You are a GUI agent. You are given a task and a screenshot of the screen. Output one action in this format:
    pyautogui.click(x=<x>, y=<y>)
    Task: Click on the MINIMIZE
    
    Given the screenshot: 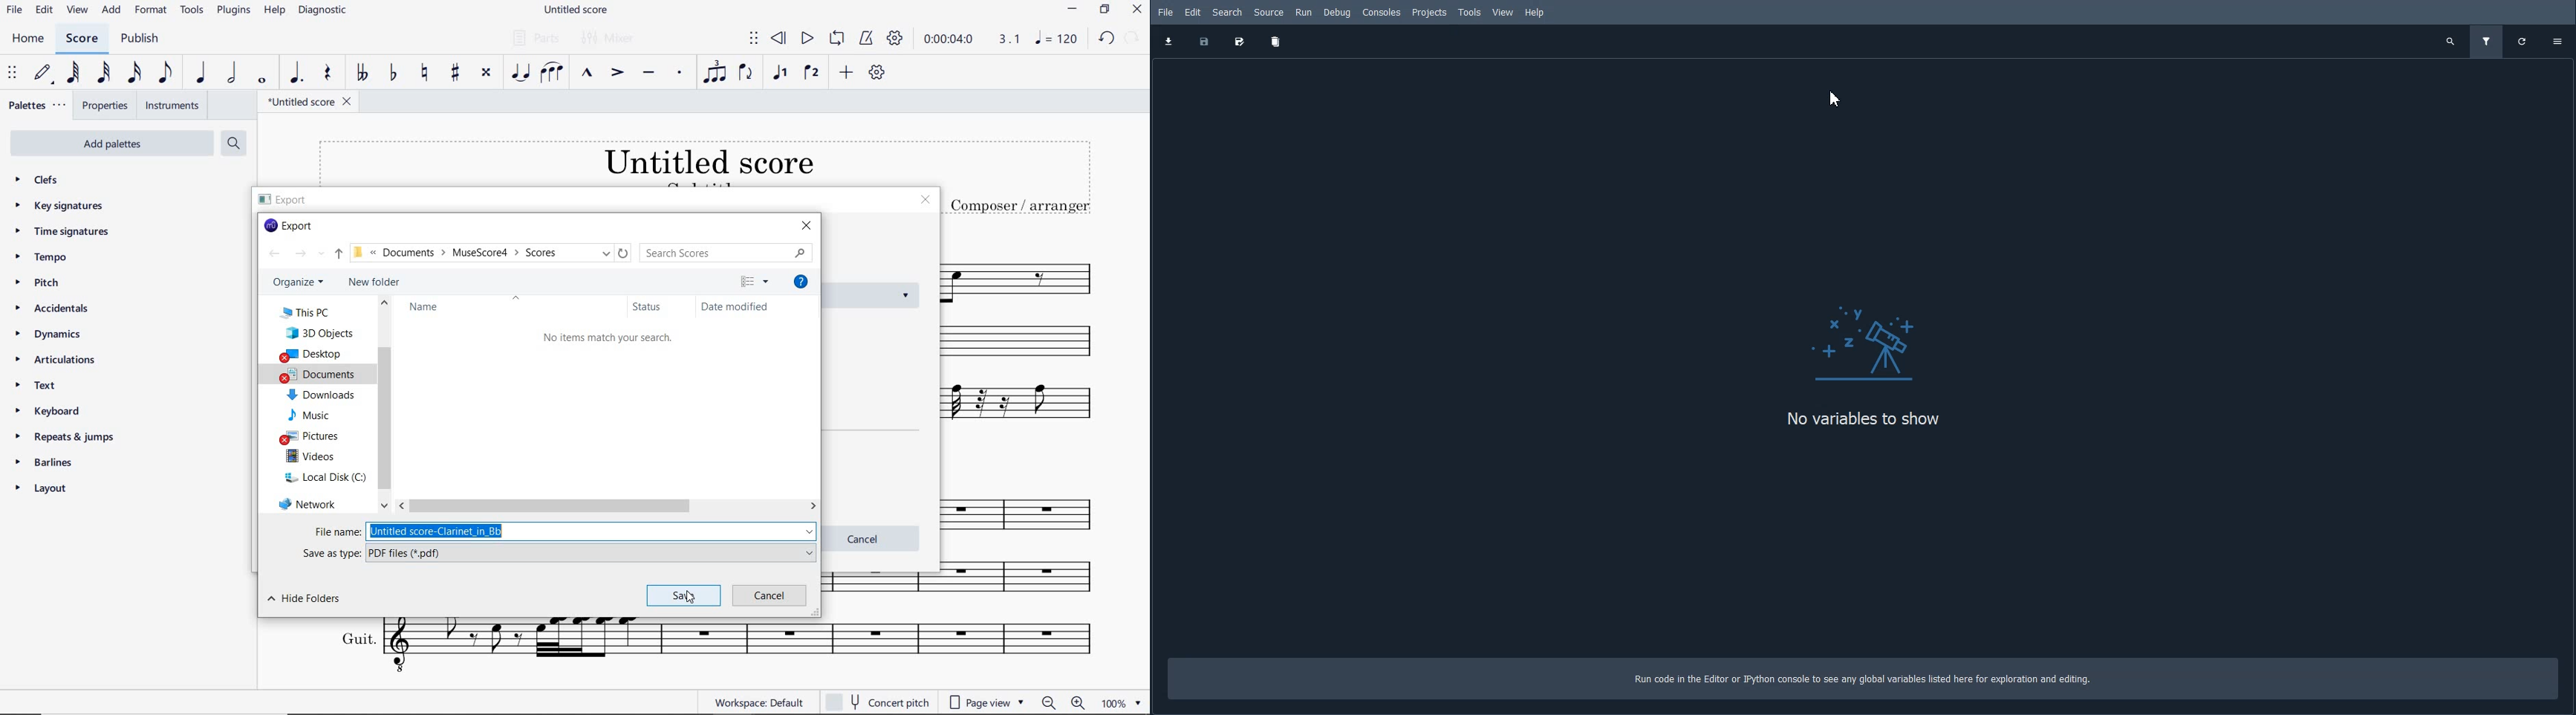 What is the action you would take?
    pyautogui.click(x=1072, y=10)
    